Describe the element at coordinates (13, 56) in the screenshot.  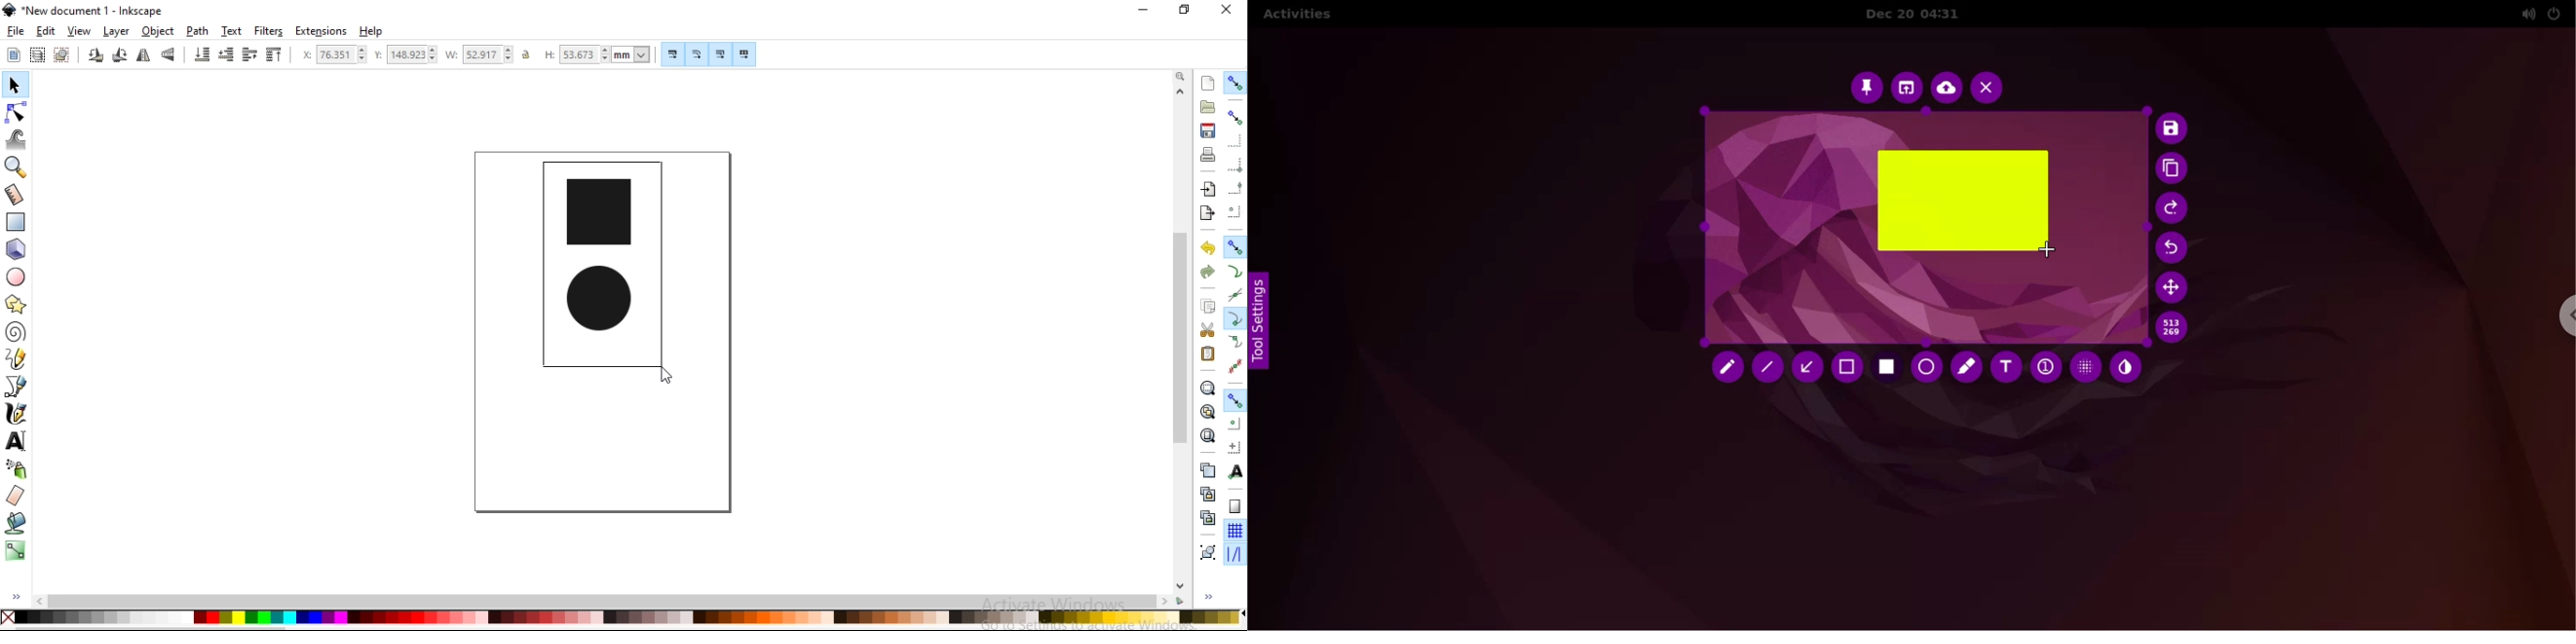
I see `select all objects and nodes` at that location.